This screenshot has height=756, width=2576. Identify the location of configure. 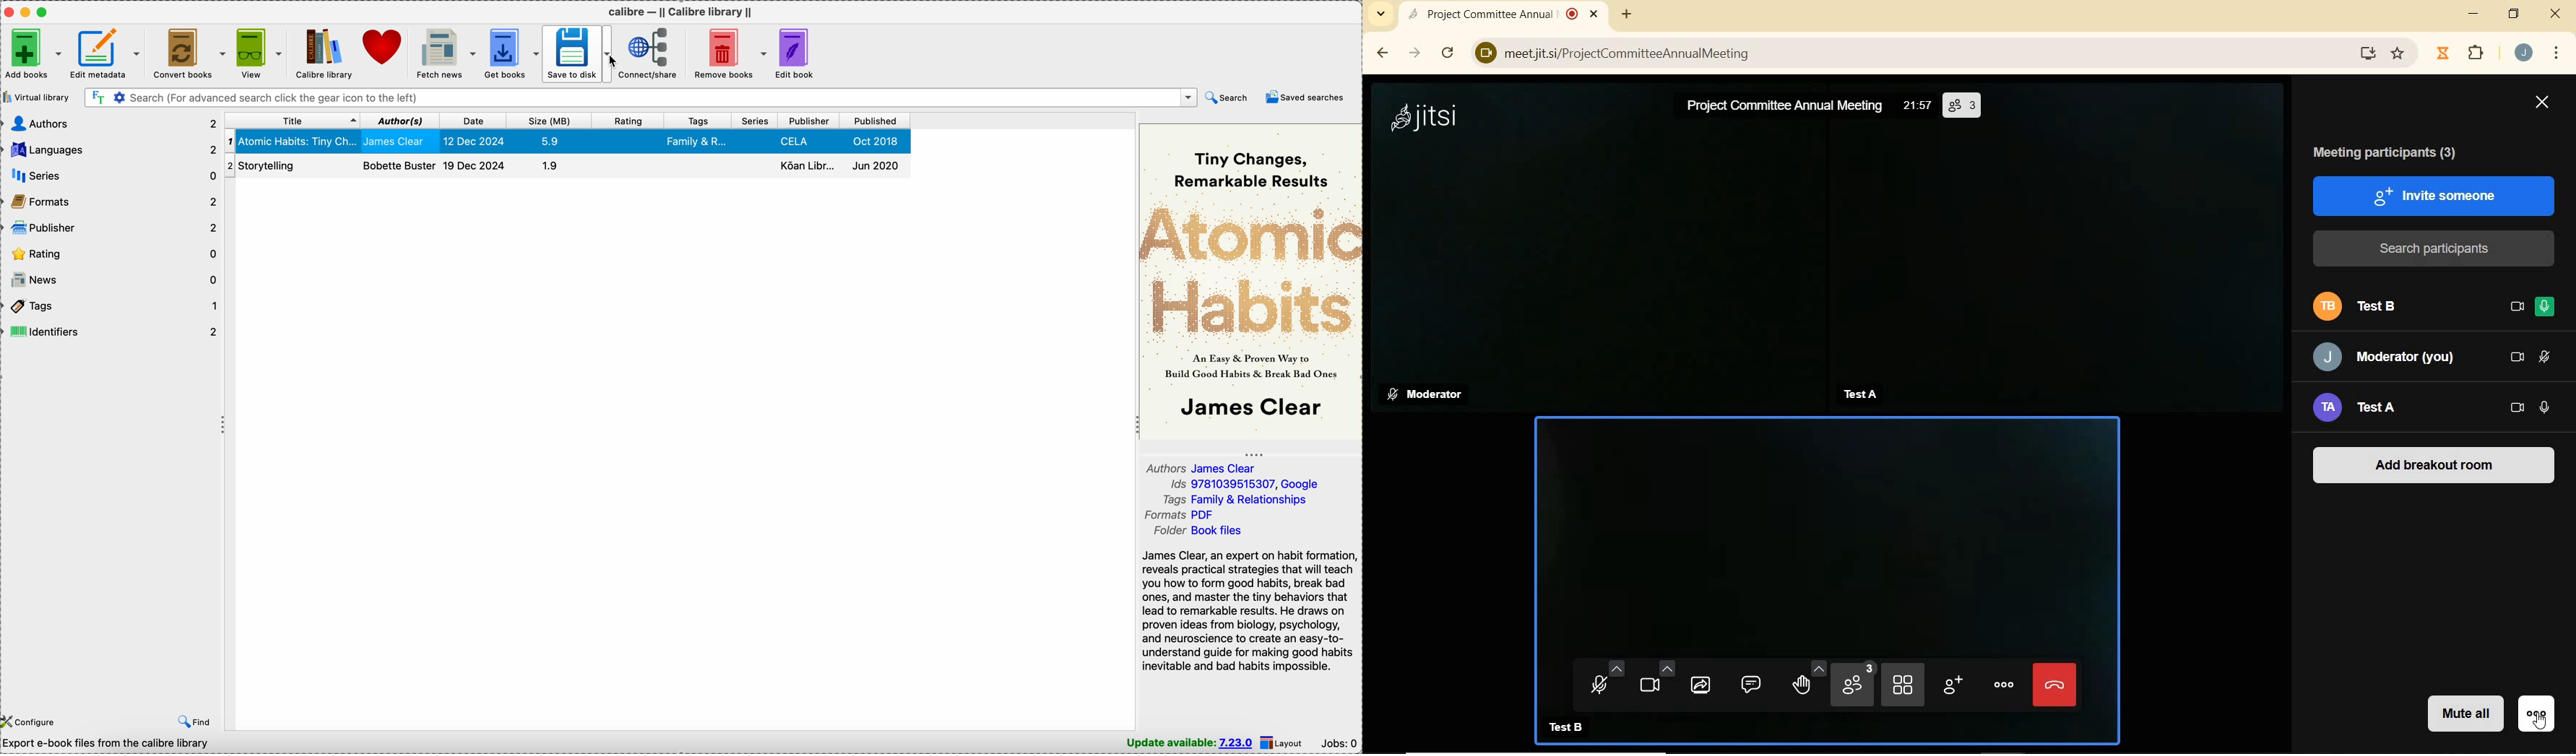
(32, 720).